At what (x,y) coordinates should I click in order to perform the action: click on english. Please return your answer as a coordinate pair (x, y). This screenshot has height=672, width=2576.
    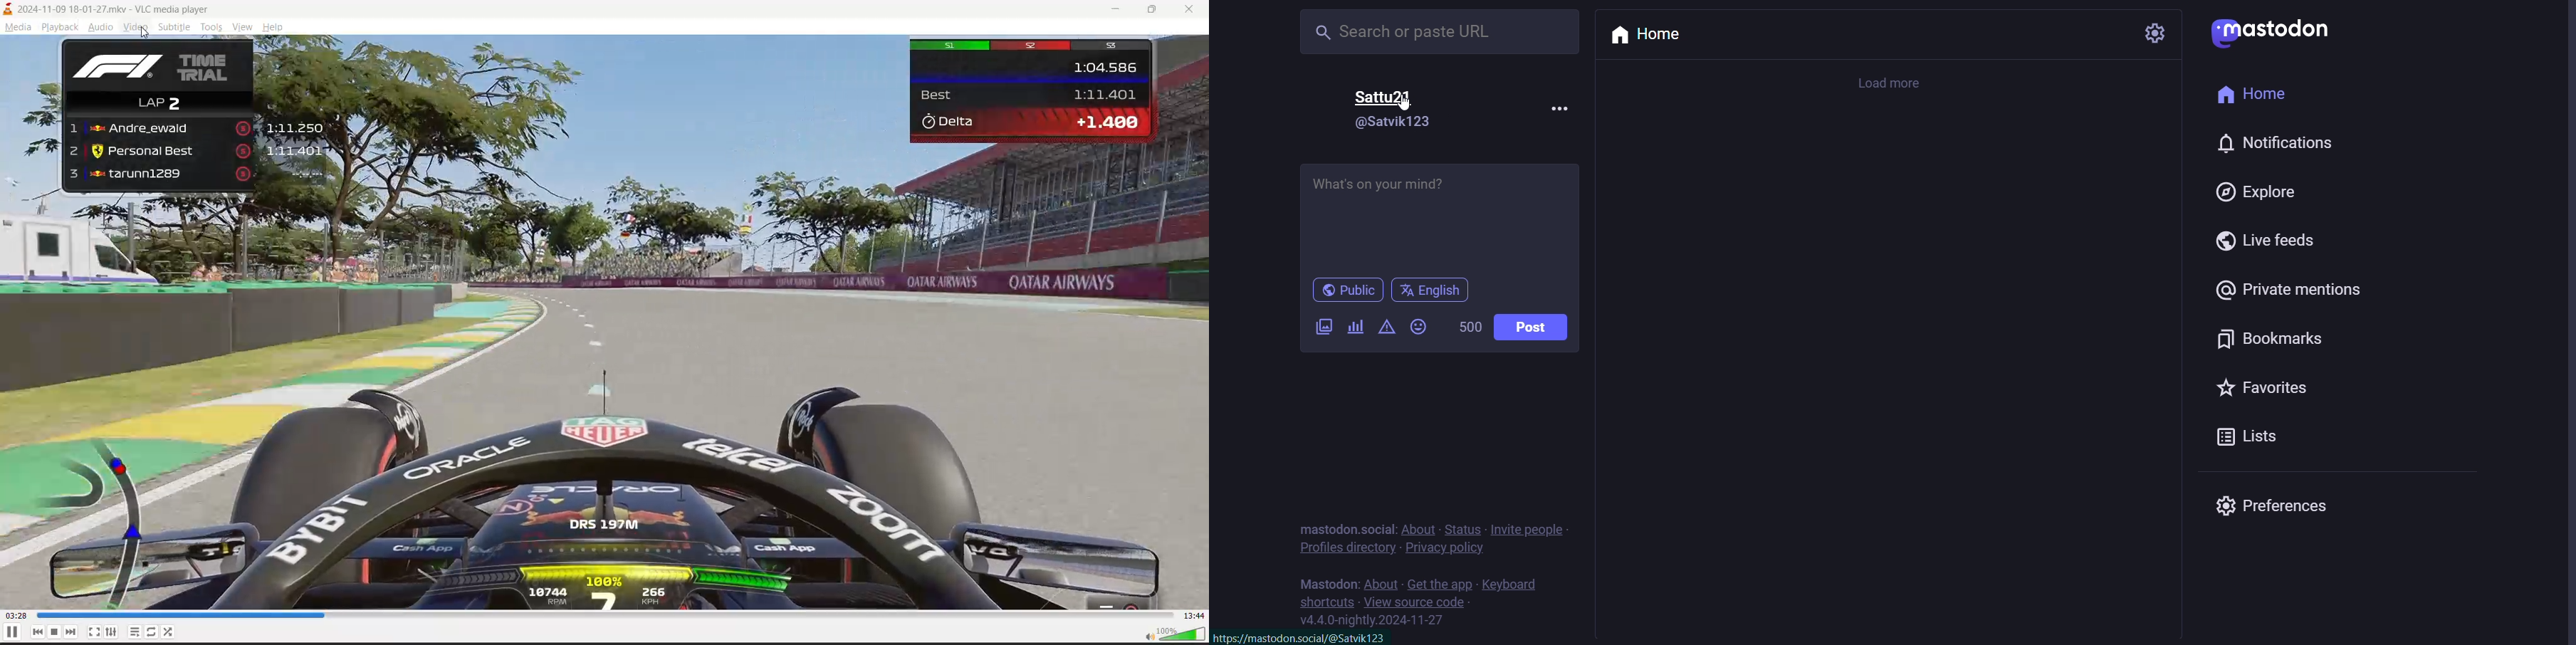
    Looking at the image, I should click on (1430, 290).